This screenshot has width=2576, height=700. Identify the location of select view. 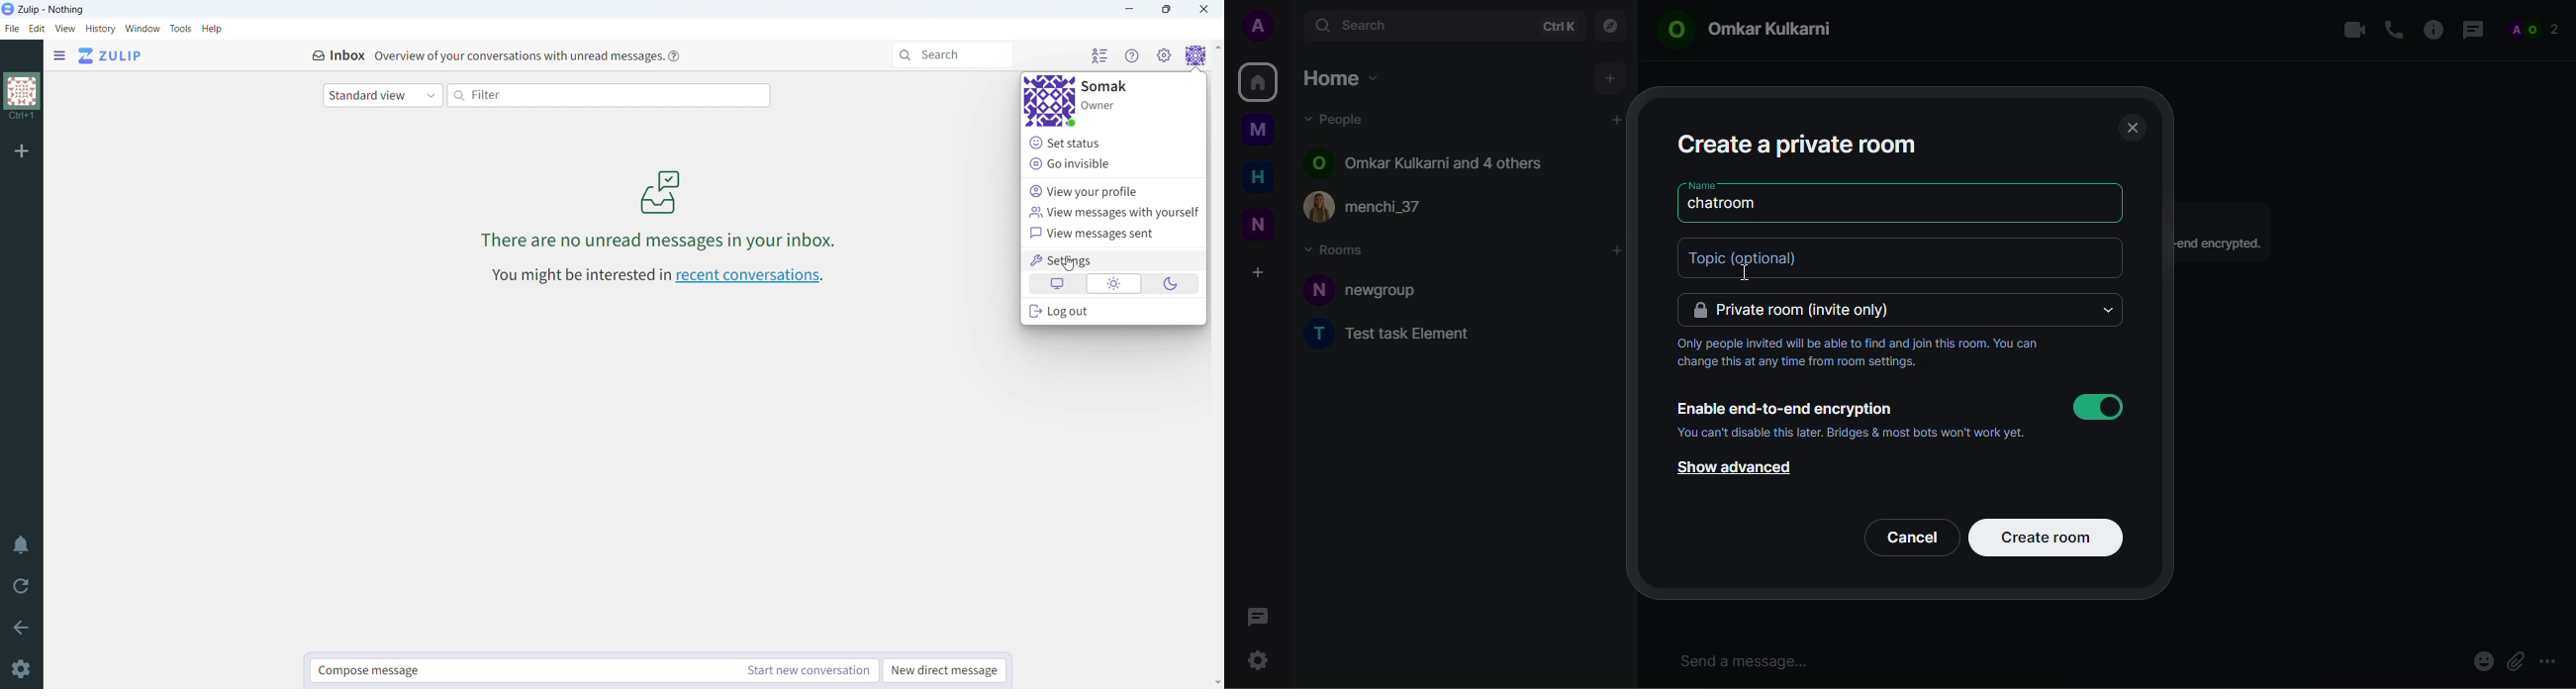
(383, 96).